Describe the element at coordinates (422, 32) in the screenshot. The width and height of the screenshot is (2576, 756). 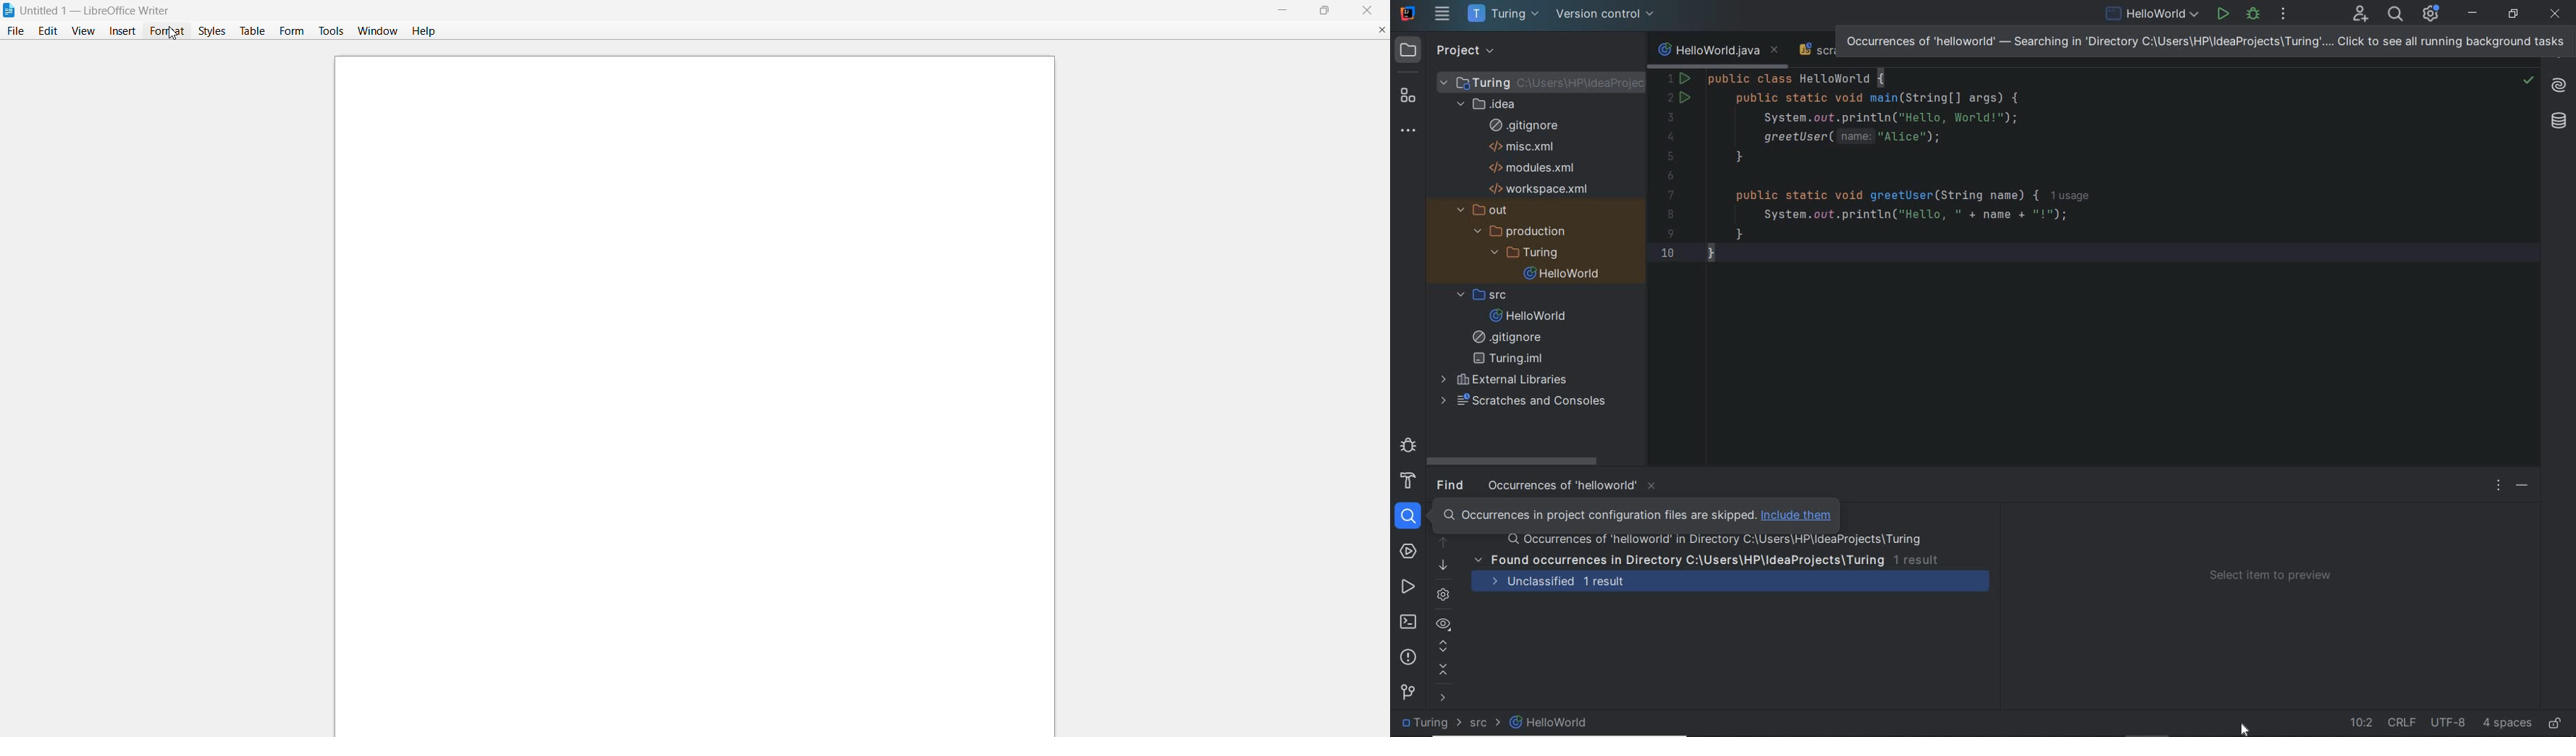
I see `help` at that location.